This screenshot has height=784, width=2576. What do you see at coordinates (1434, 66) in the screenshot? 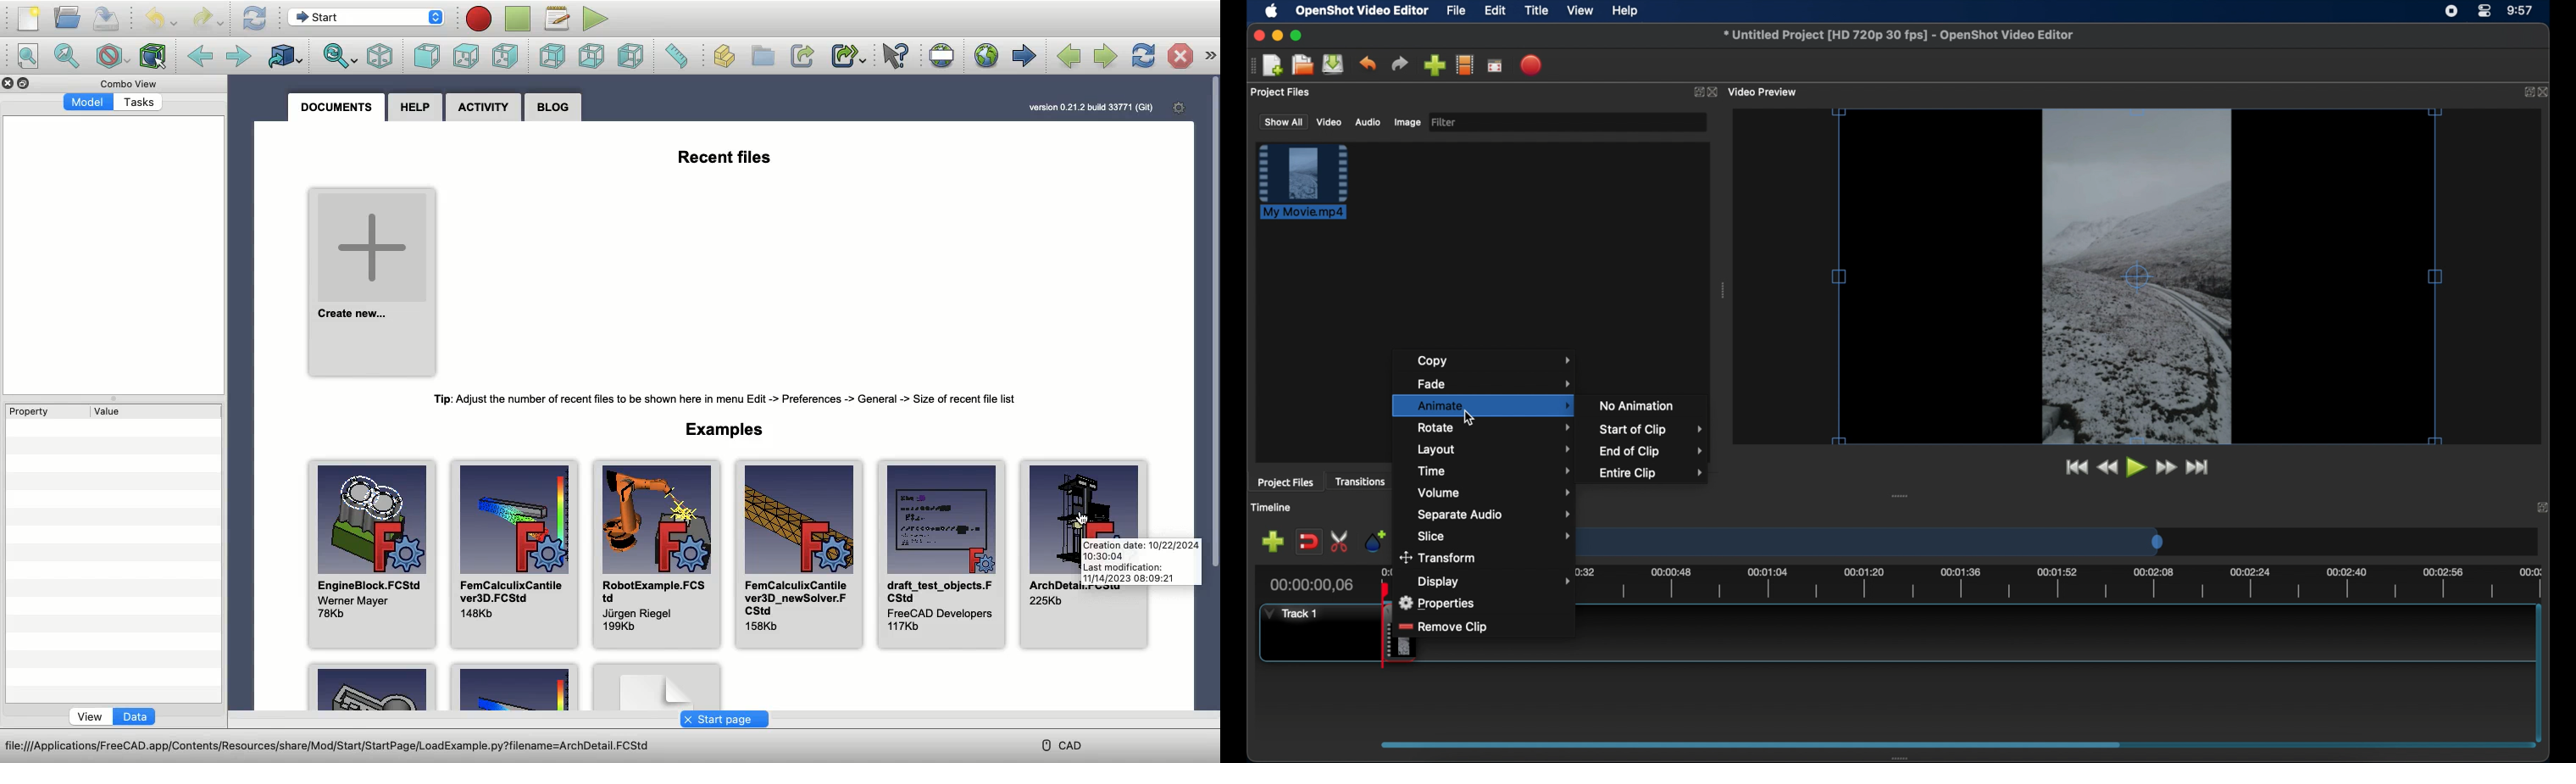
I see `import files` at bounding box center [1434, 66].